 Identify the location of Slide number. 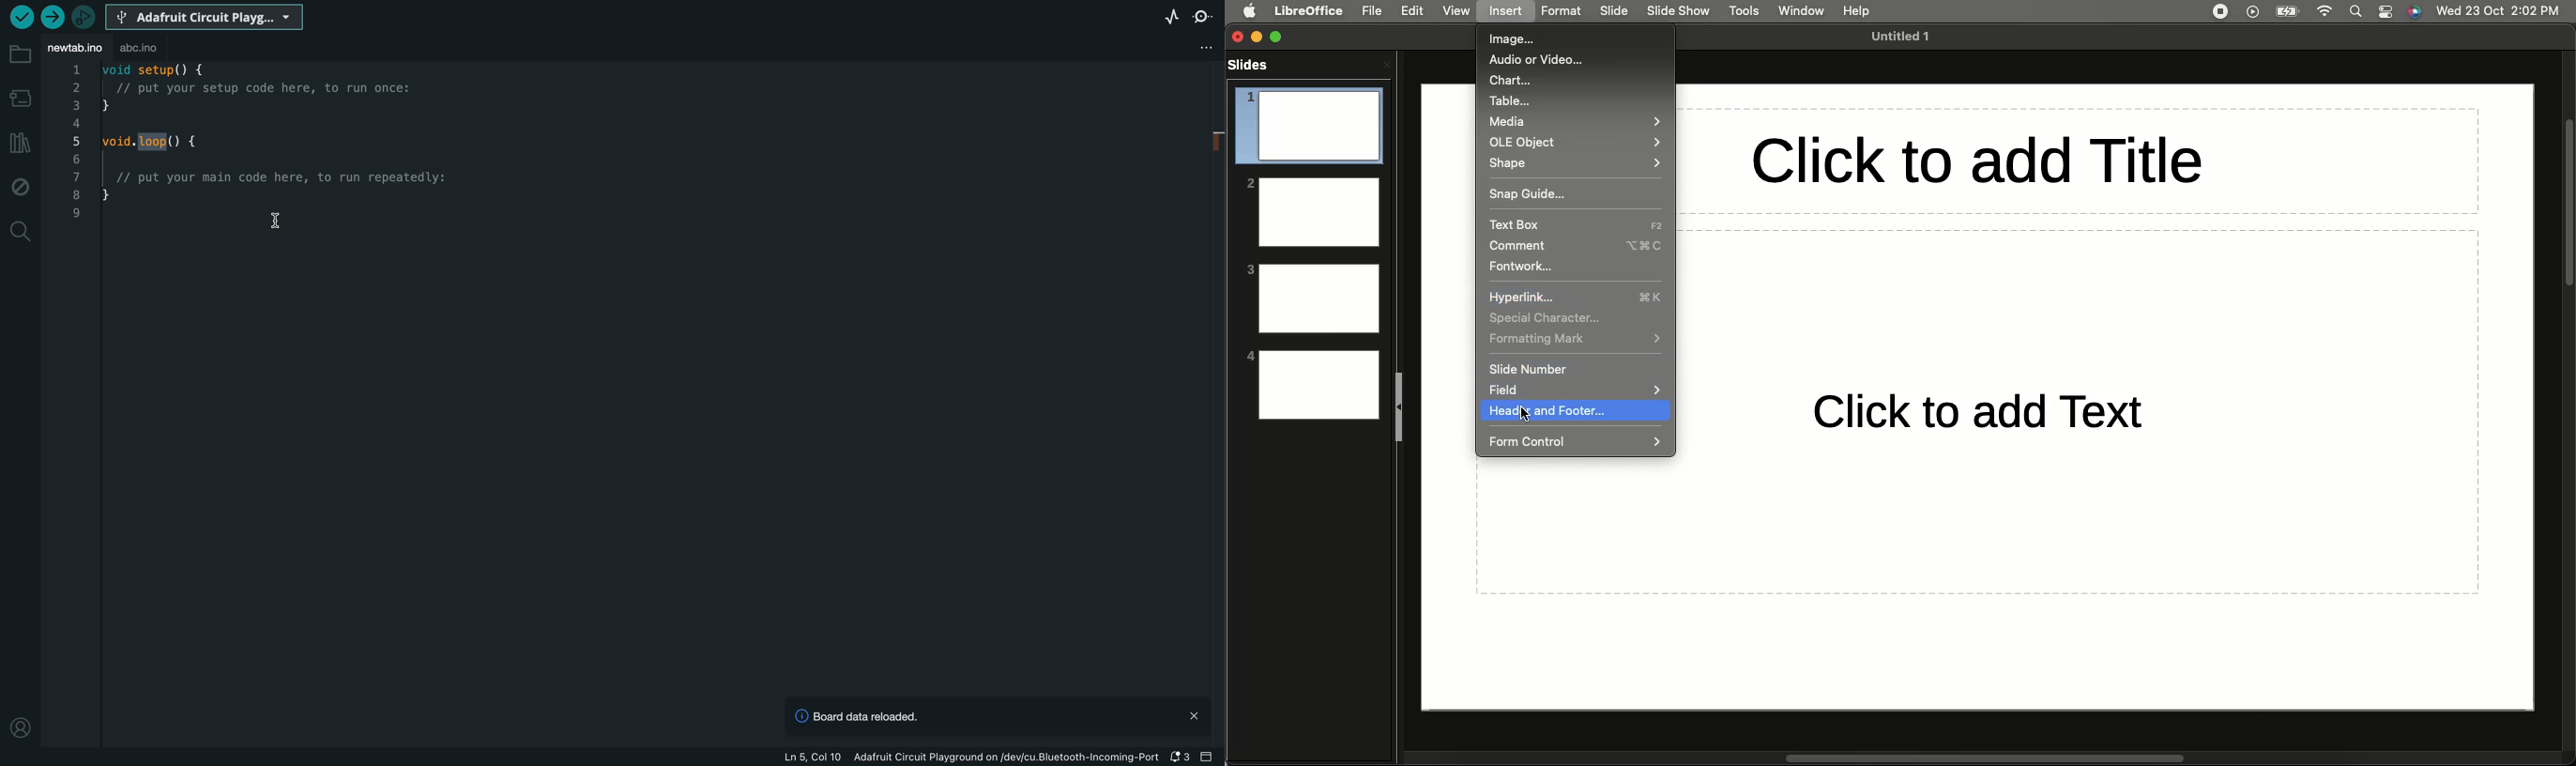
(1536, 369).